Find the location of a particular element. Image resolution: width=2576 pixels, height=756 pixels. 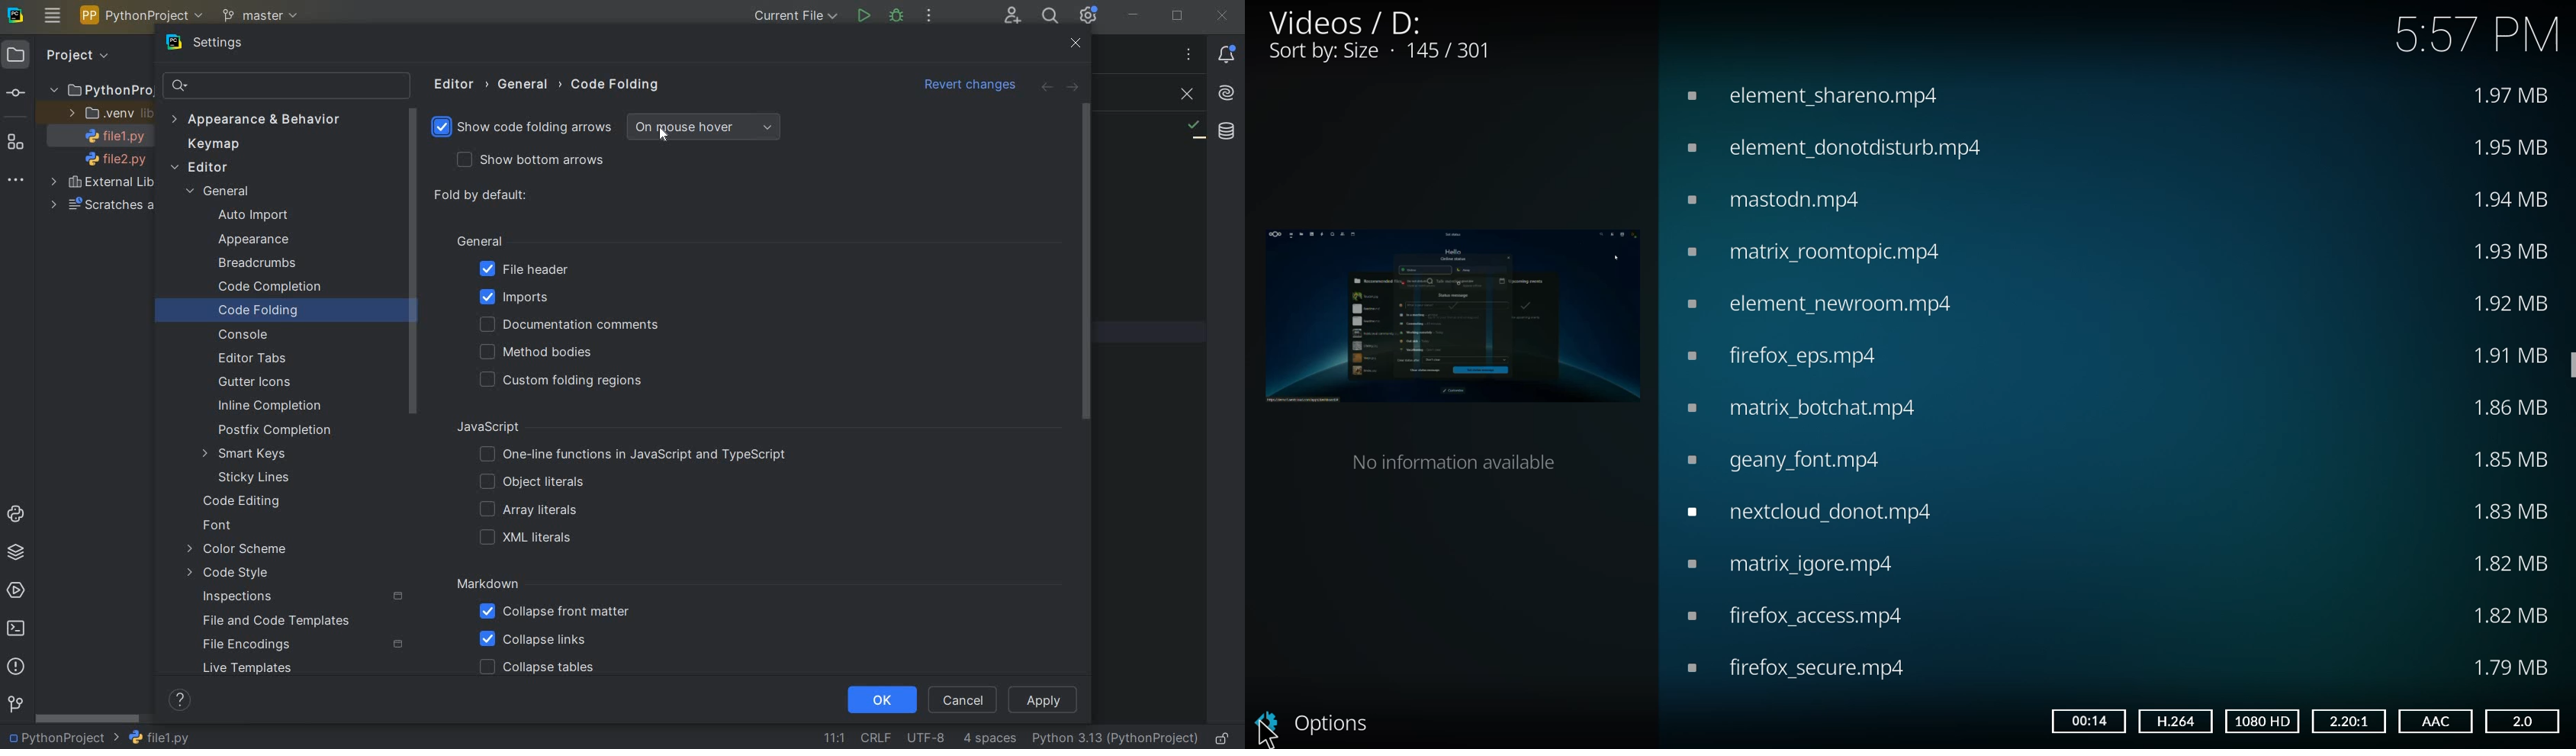

STICKY LINES is located at coordinates (255, 477).